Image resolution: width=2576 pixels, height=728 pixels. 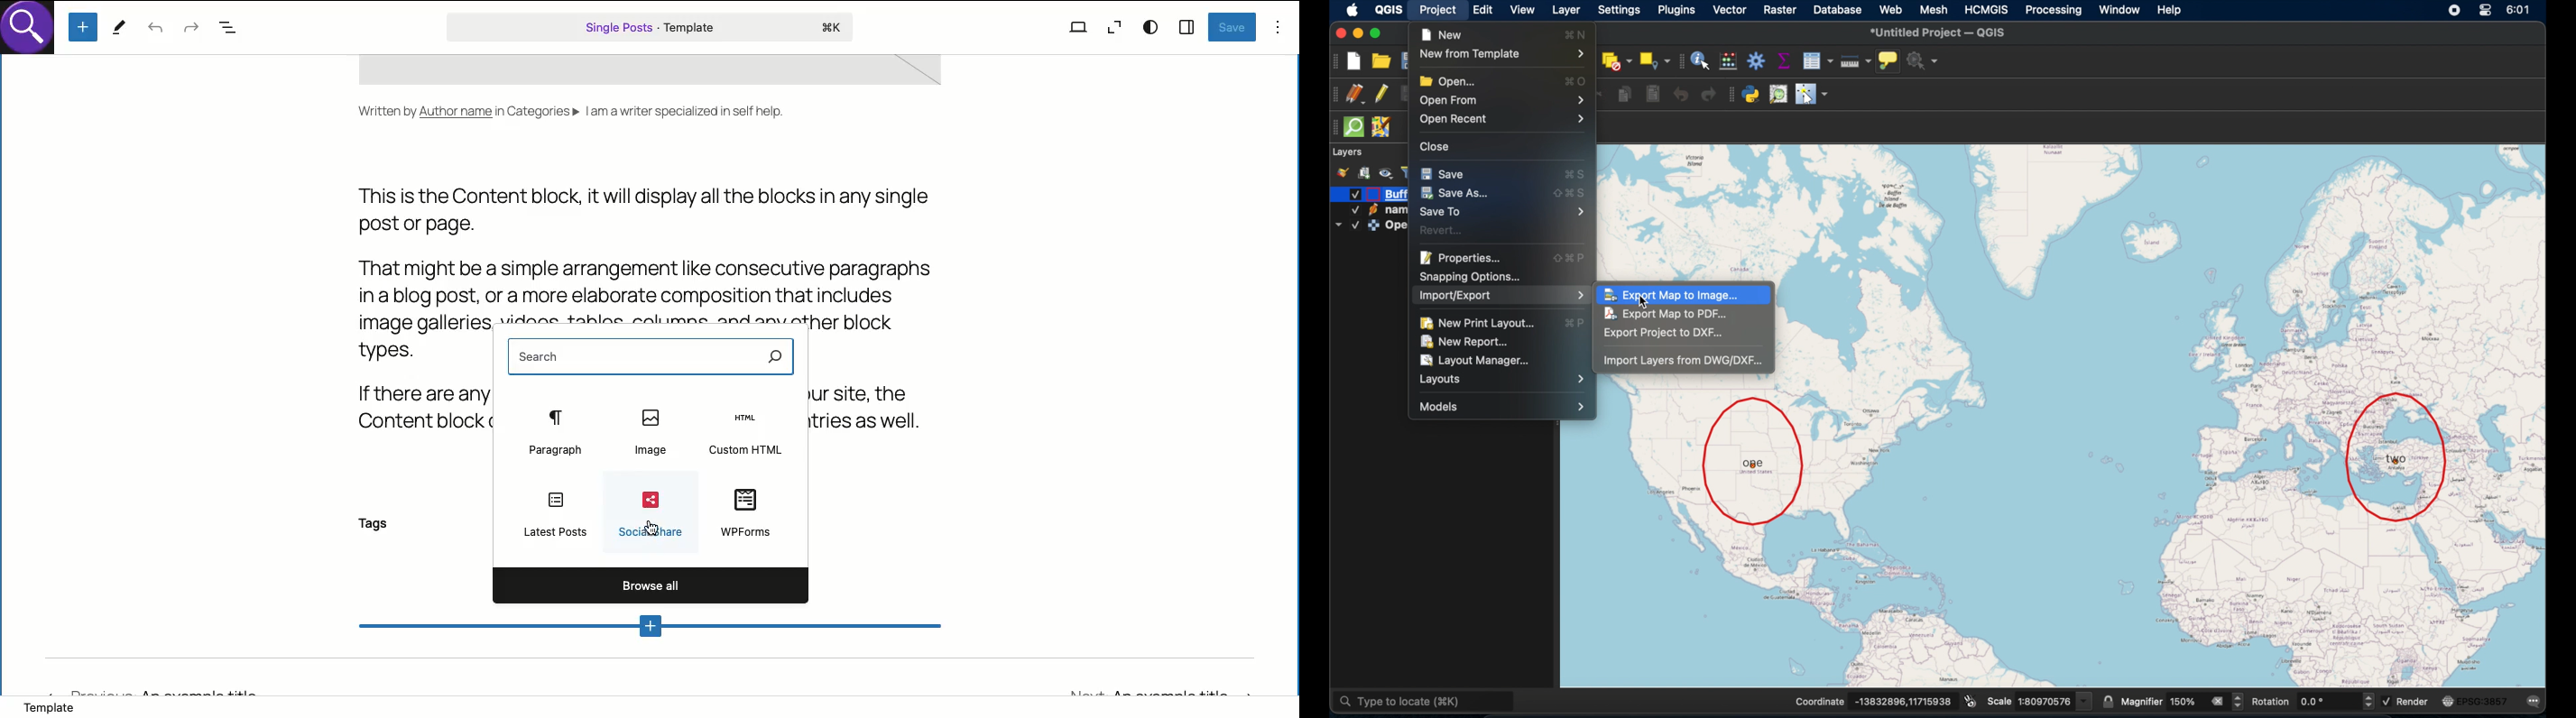 I want to click on copy features, so click(x=1624, y=94).